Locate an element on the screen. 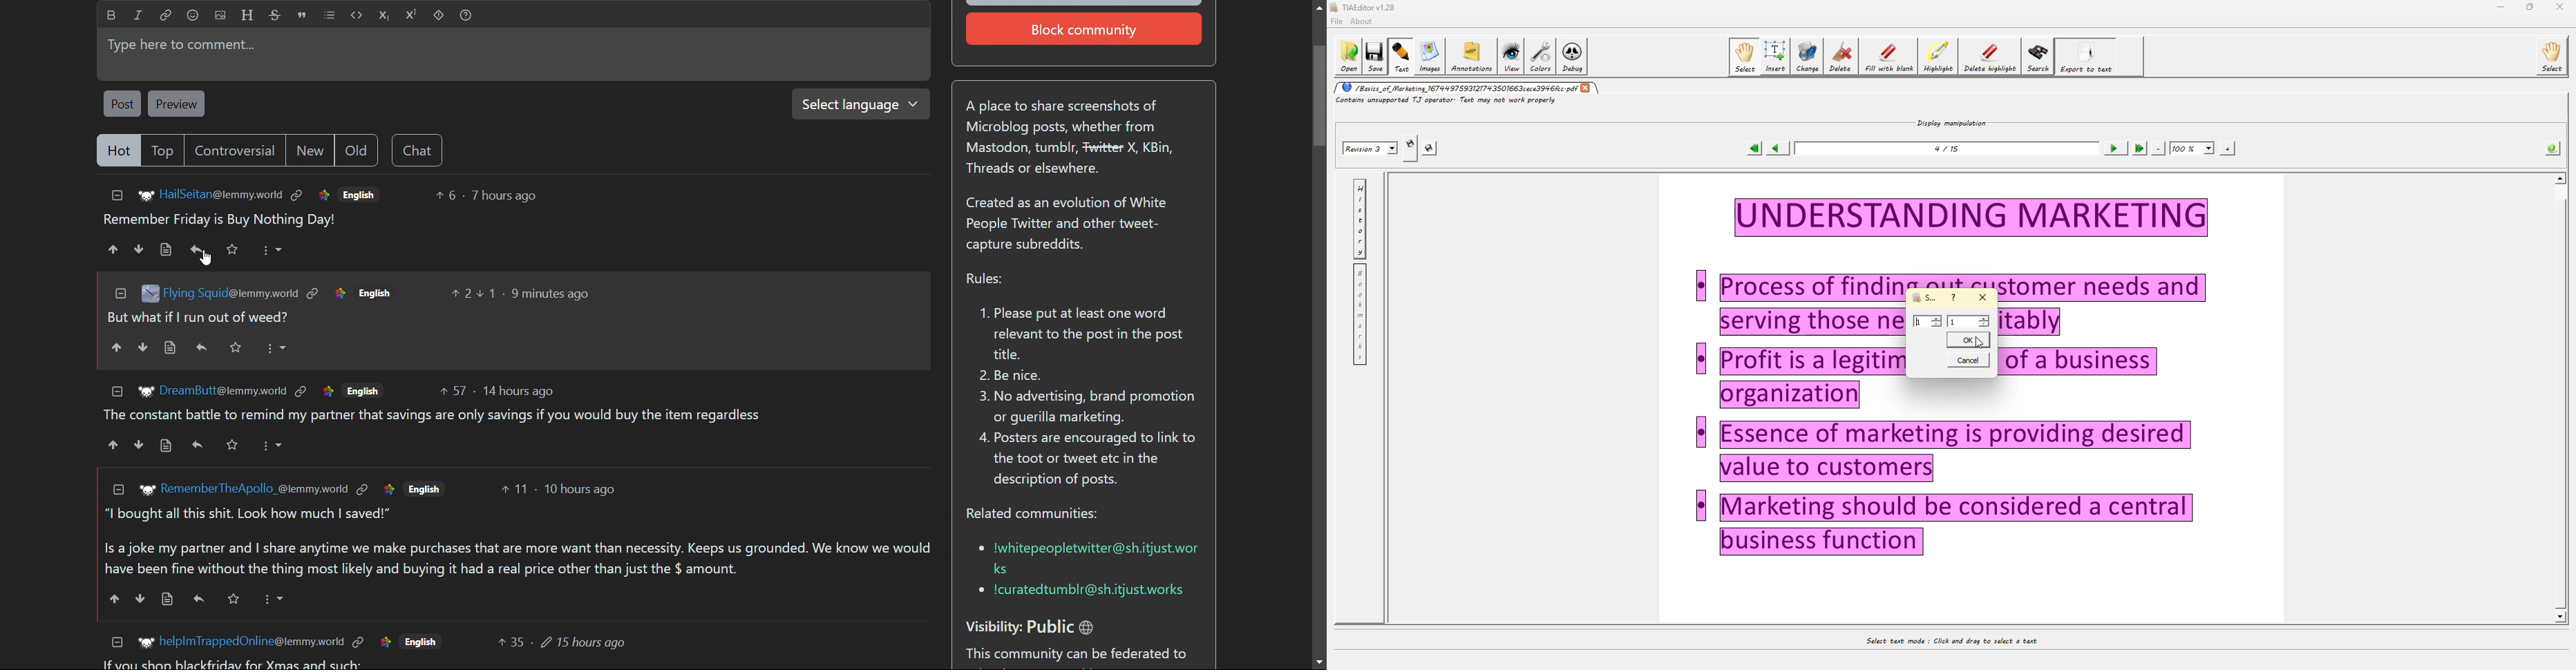 The height and width of the screenshot is (672, 2576). chat is located at coordinates (417, 151).